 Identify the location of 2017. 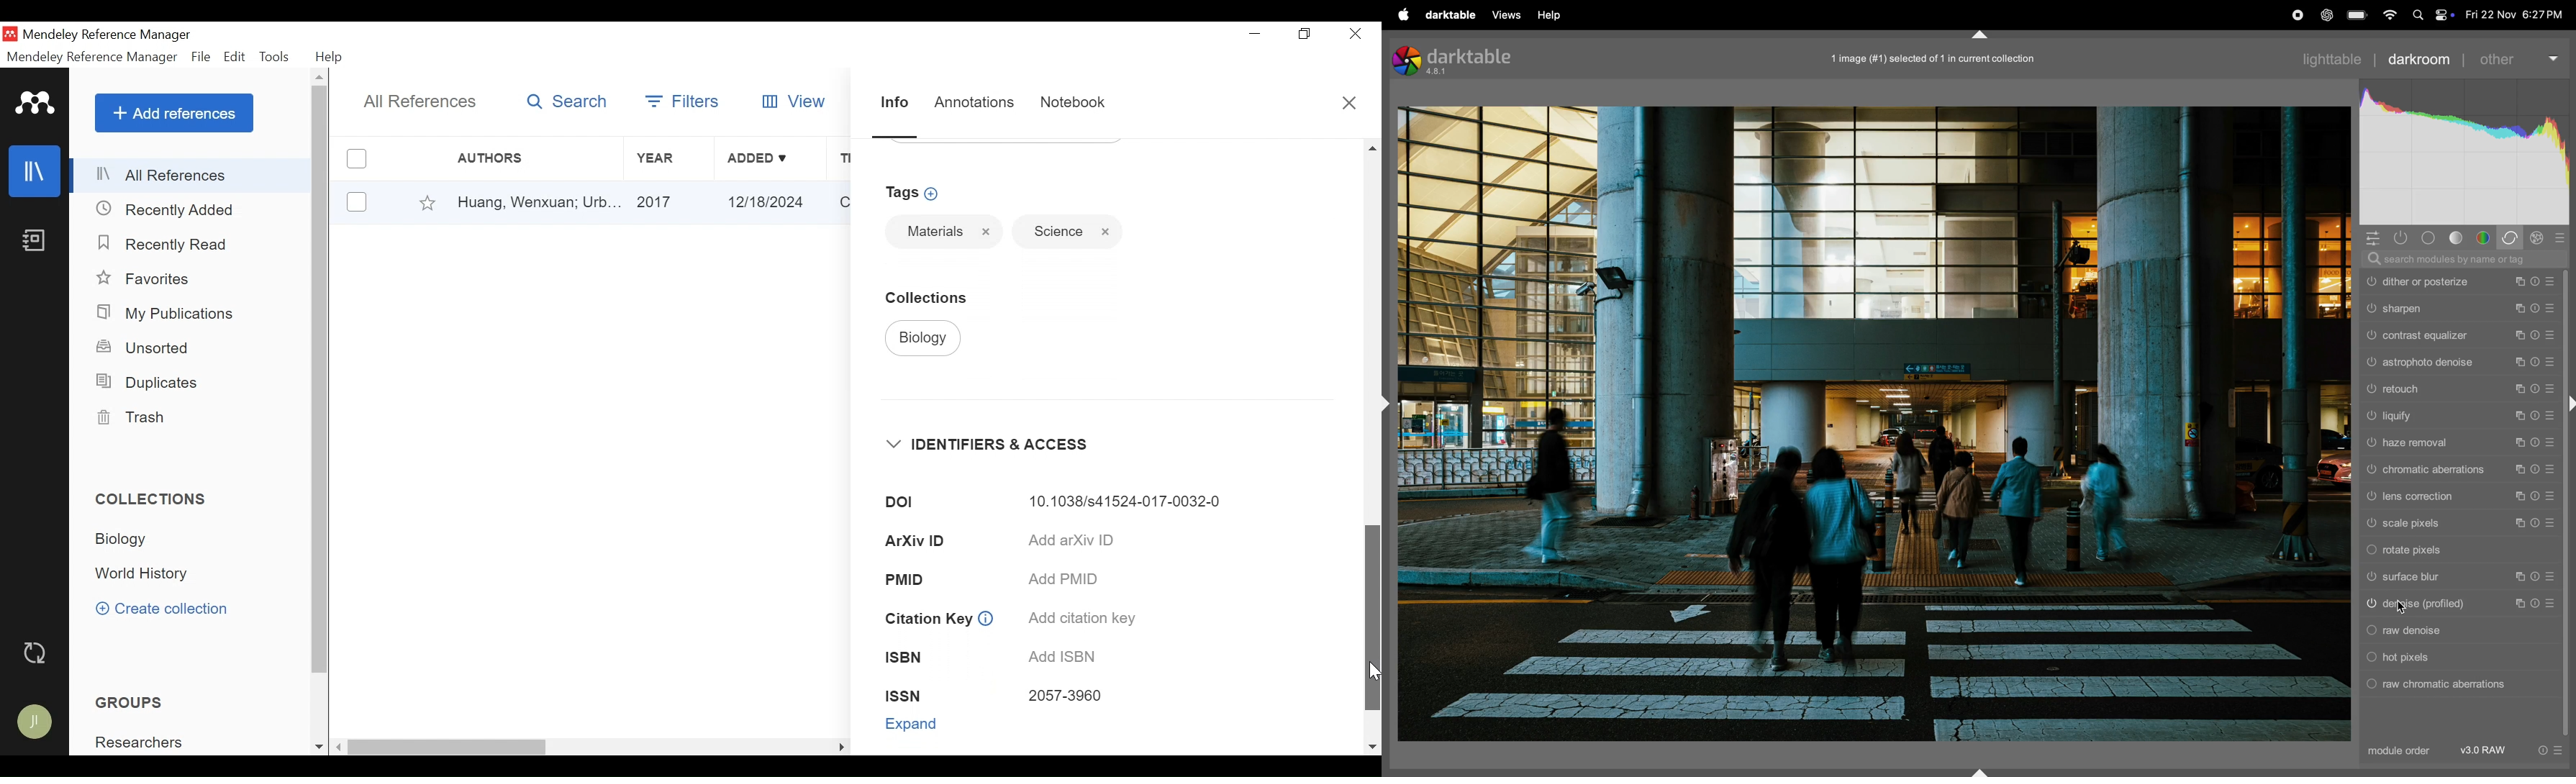
(670, 203).